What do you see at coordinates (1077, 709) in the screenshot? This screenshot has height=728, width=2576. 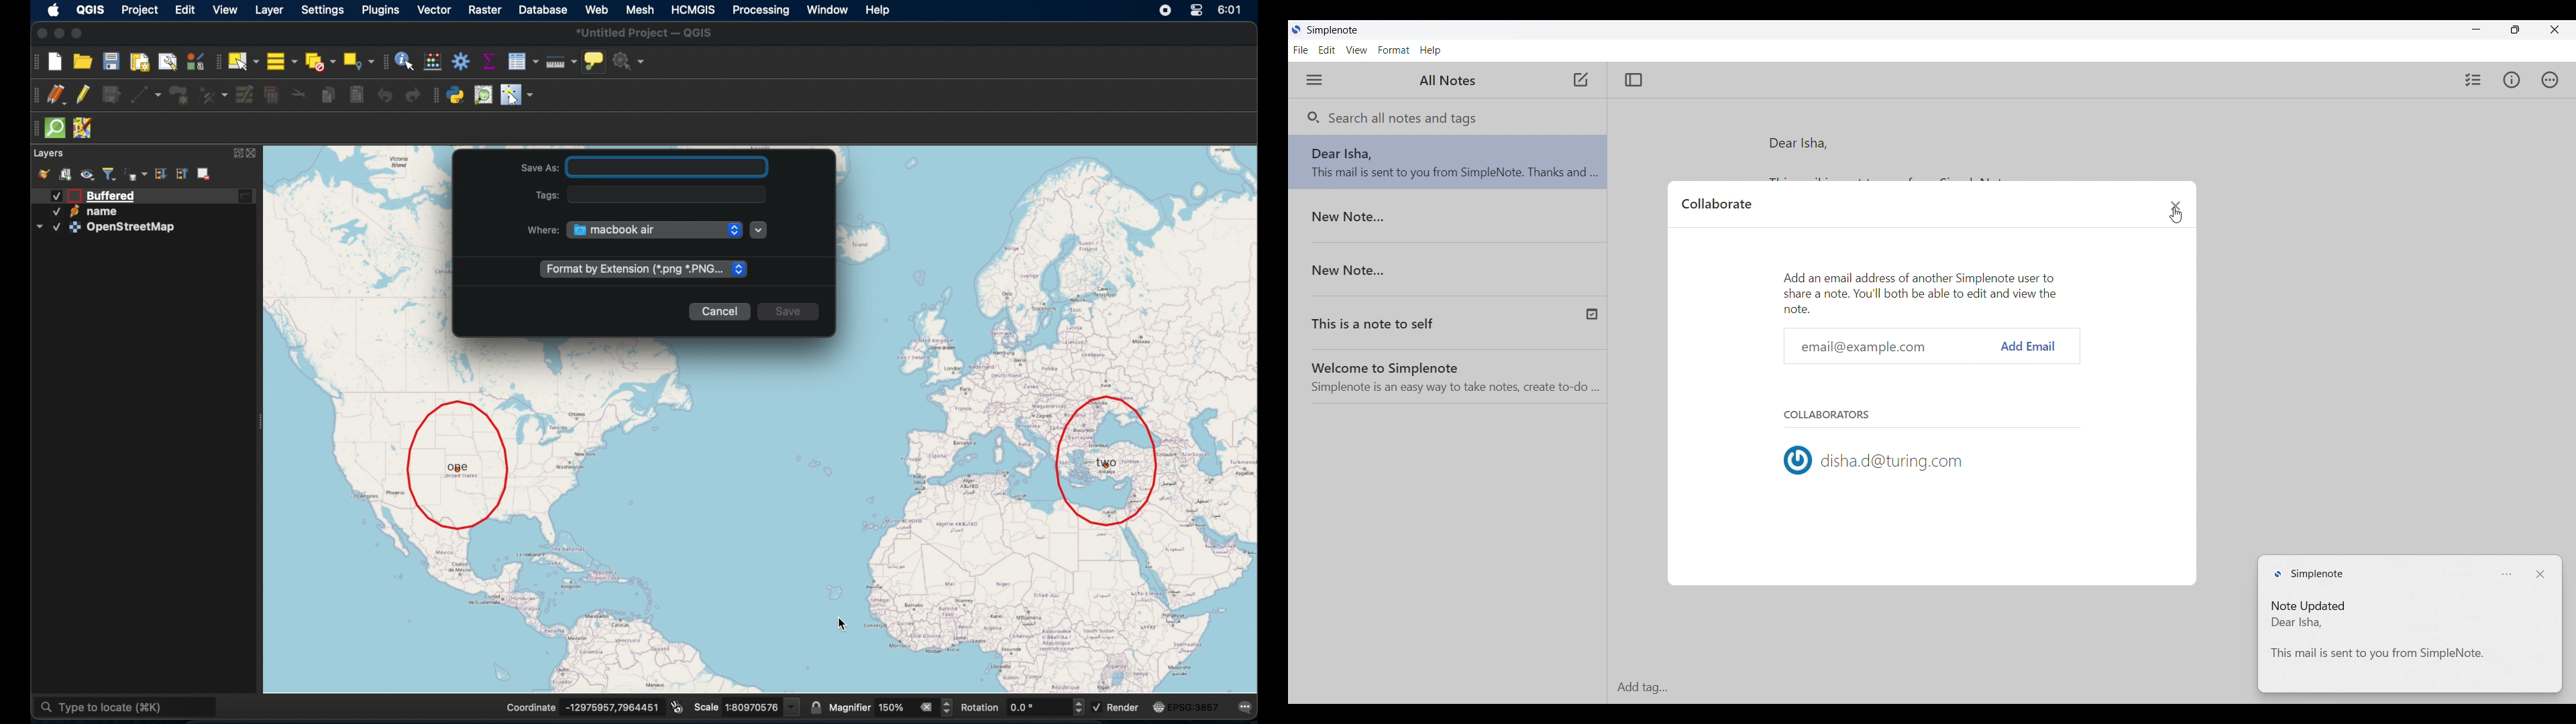 I see `Increase and decrease rotation value` at bounding box center [1077, 709].